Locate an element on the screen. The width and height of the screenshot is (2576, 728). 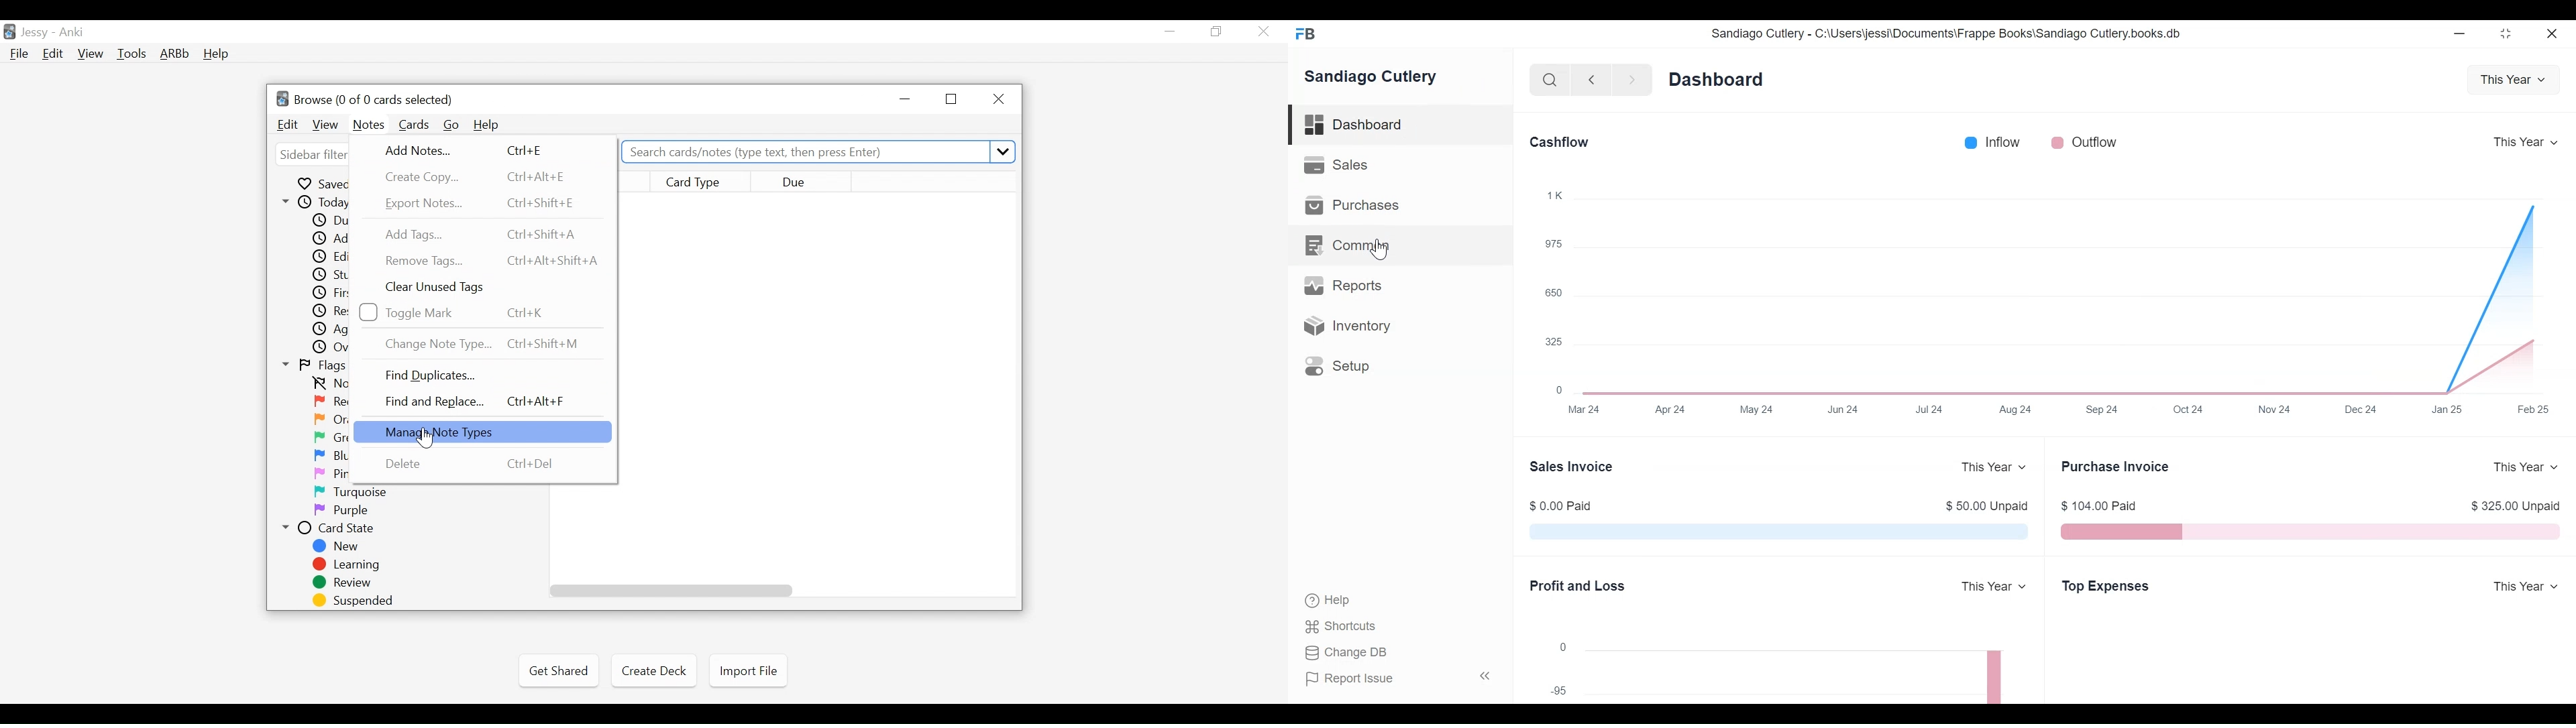
1K is located at coordinates (1555, 195).